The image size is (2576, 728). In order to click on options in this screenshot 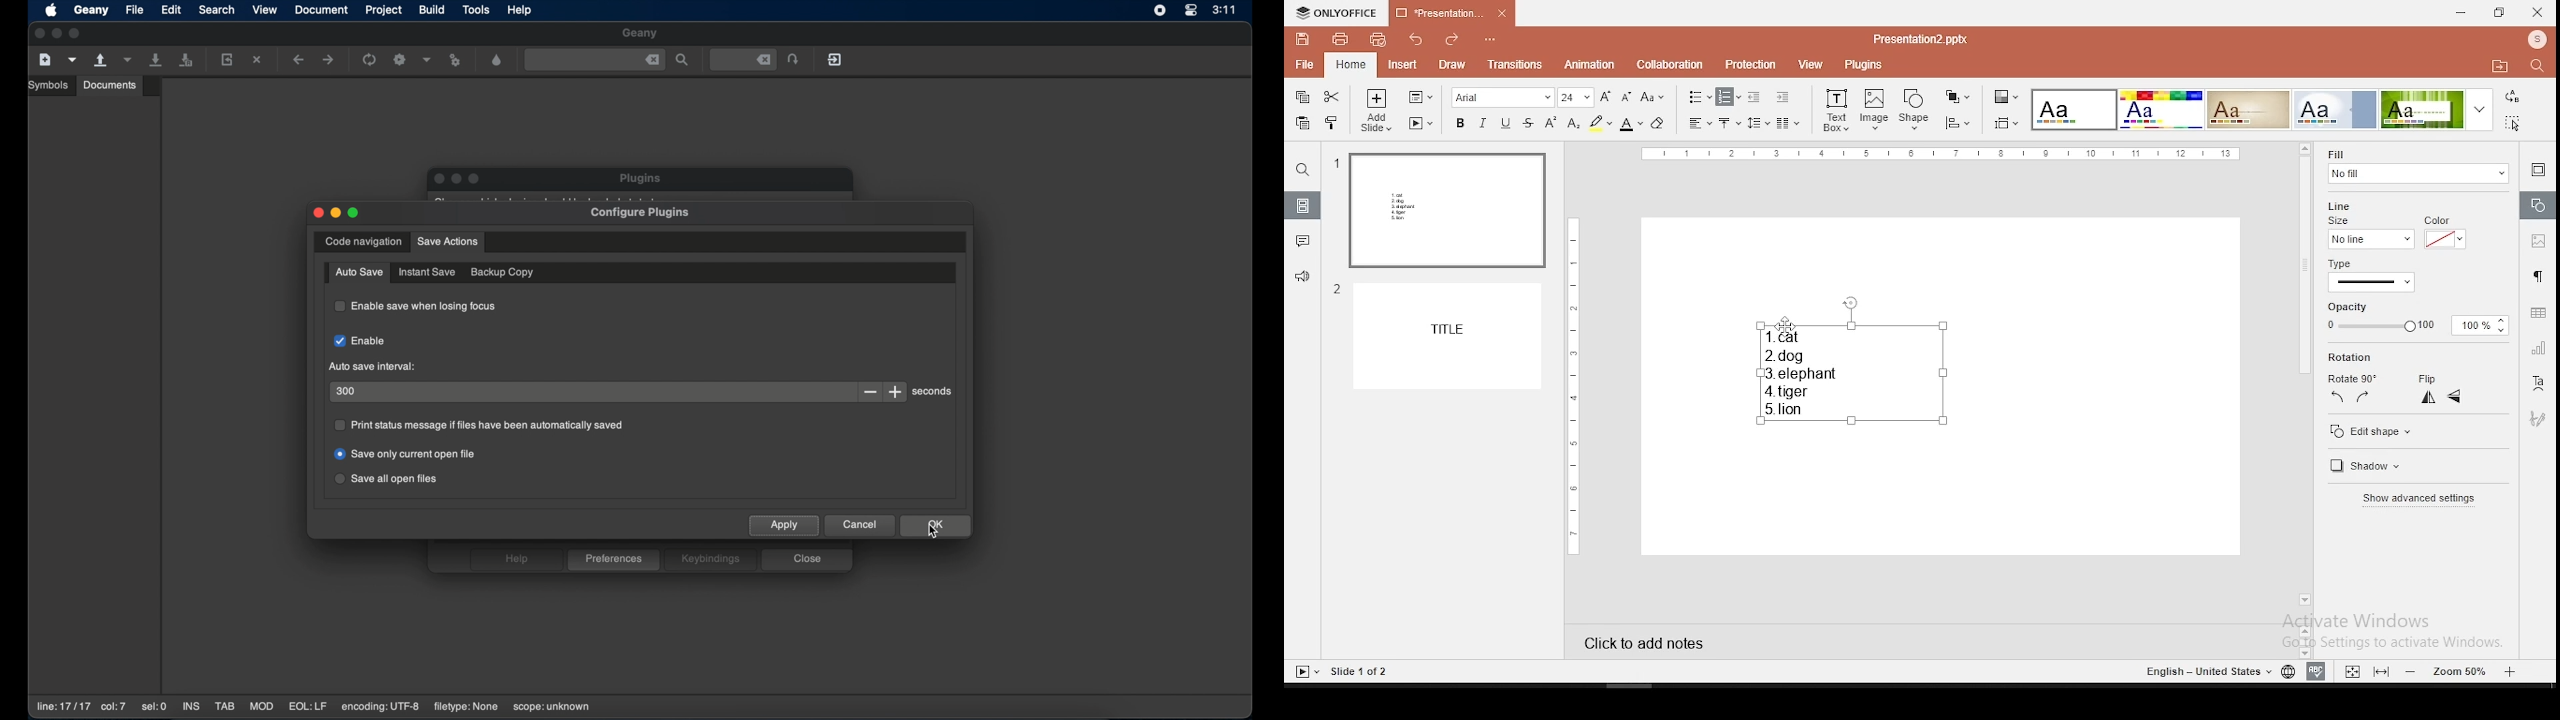, I will do `click(1491, 41)`.